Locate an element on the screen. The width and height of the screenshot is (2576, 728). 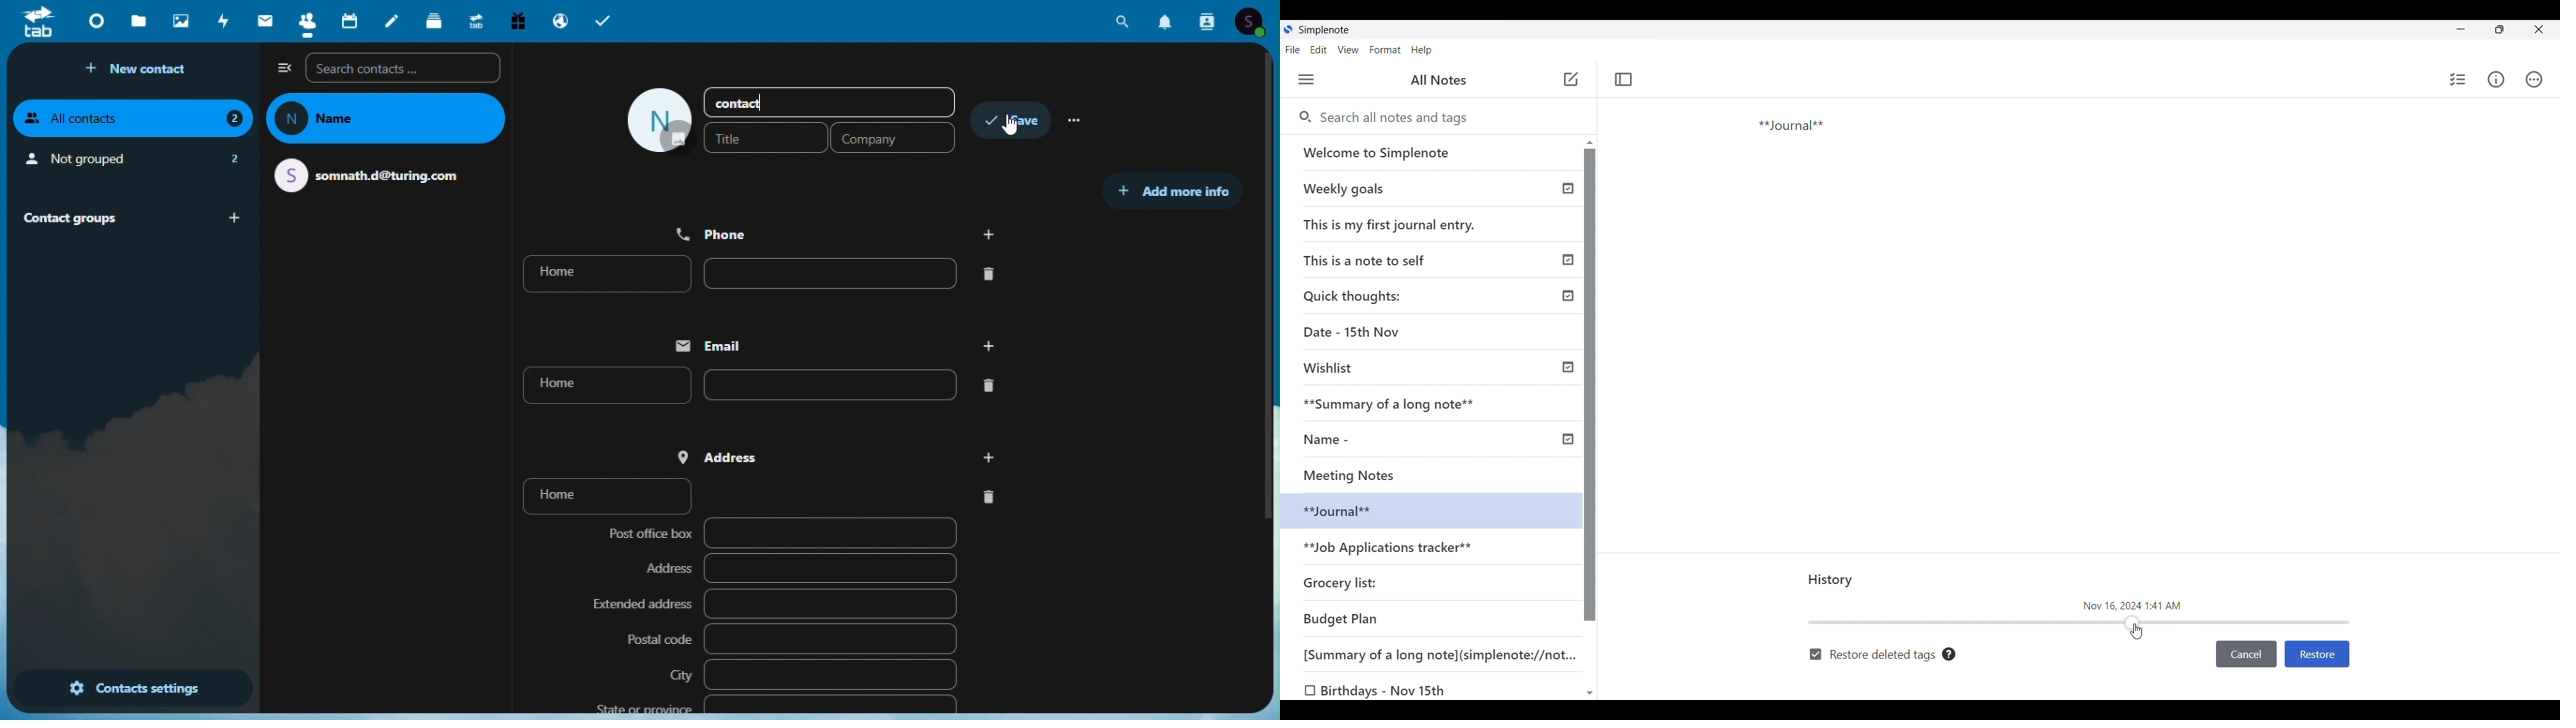
Account icon is located at coordinates (1258, 22).